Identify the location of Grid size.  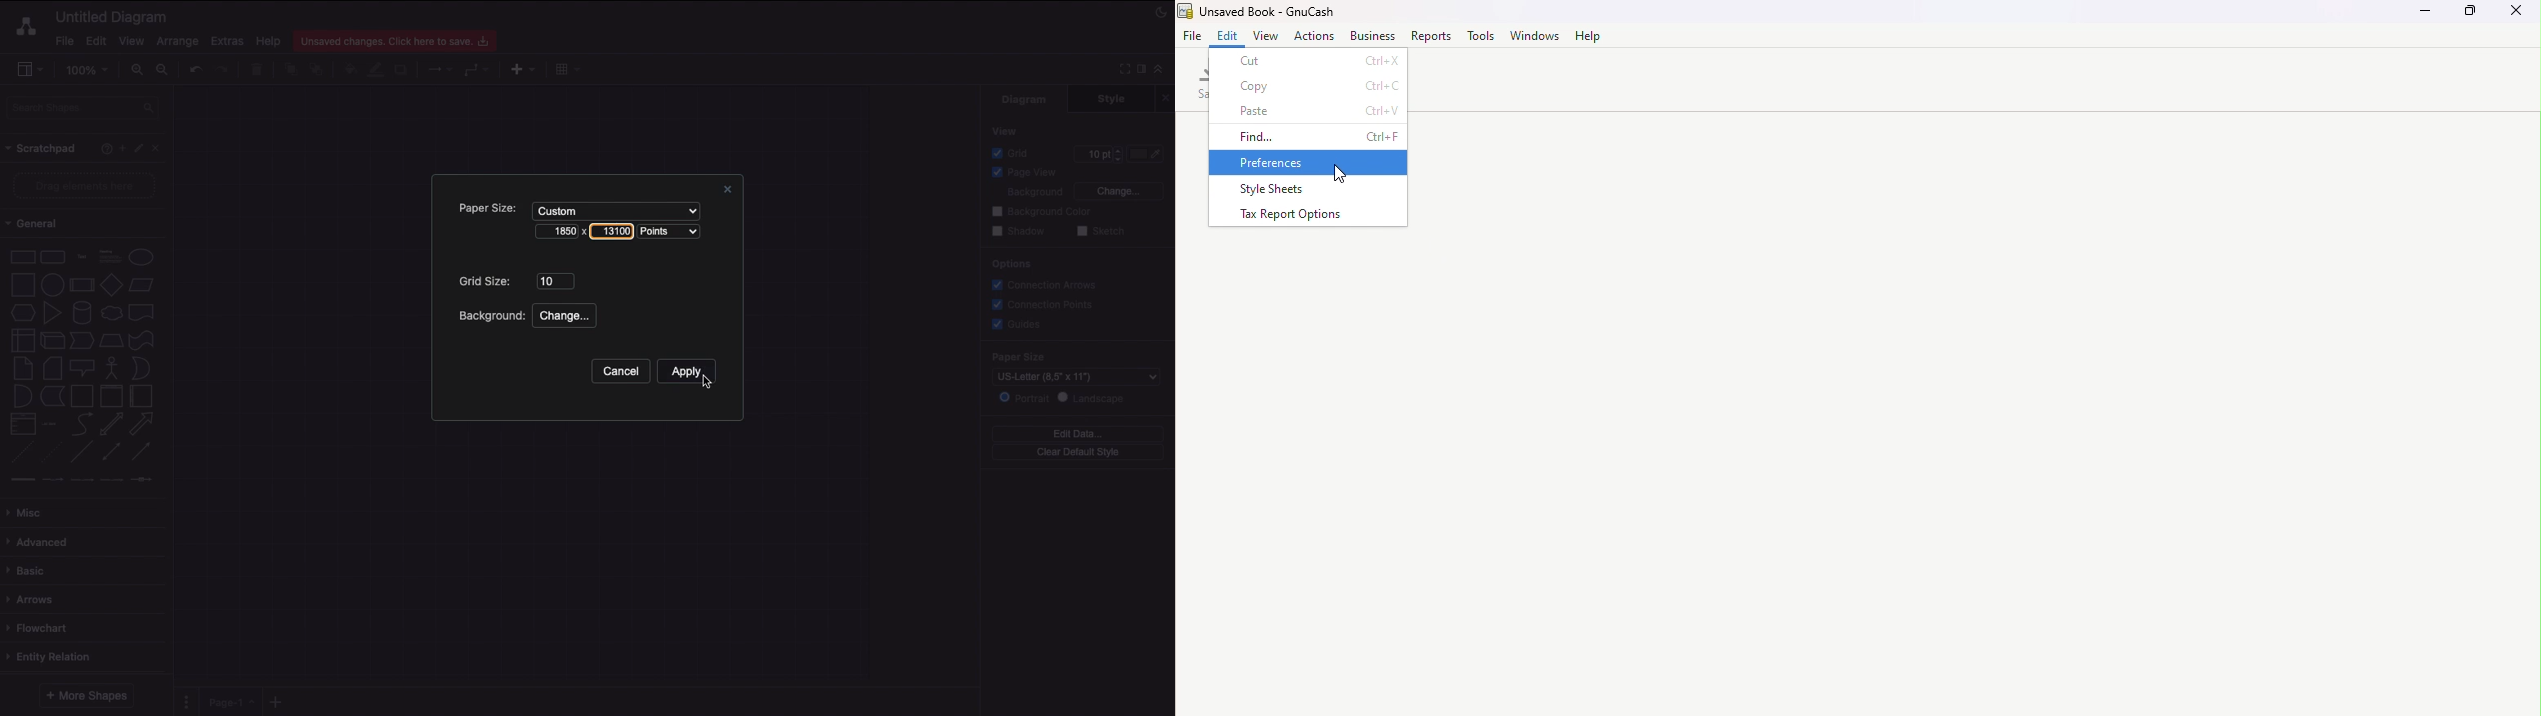
(488, 281).